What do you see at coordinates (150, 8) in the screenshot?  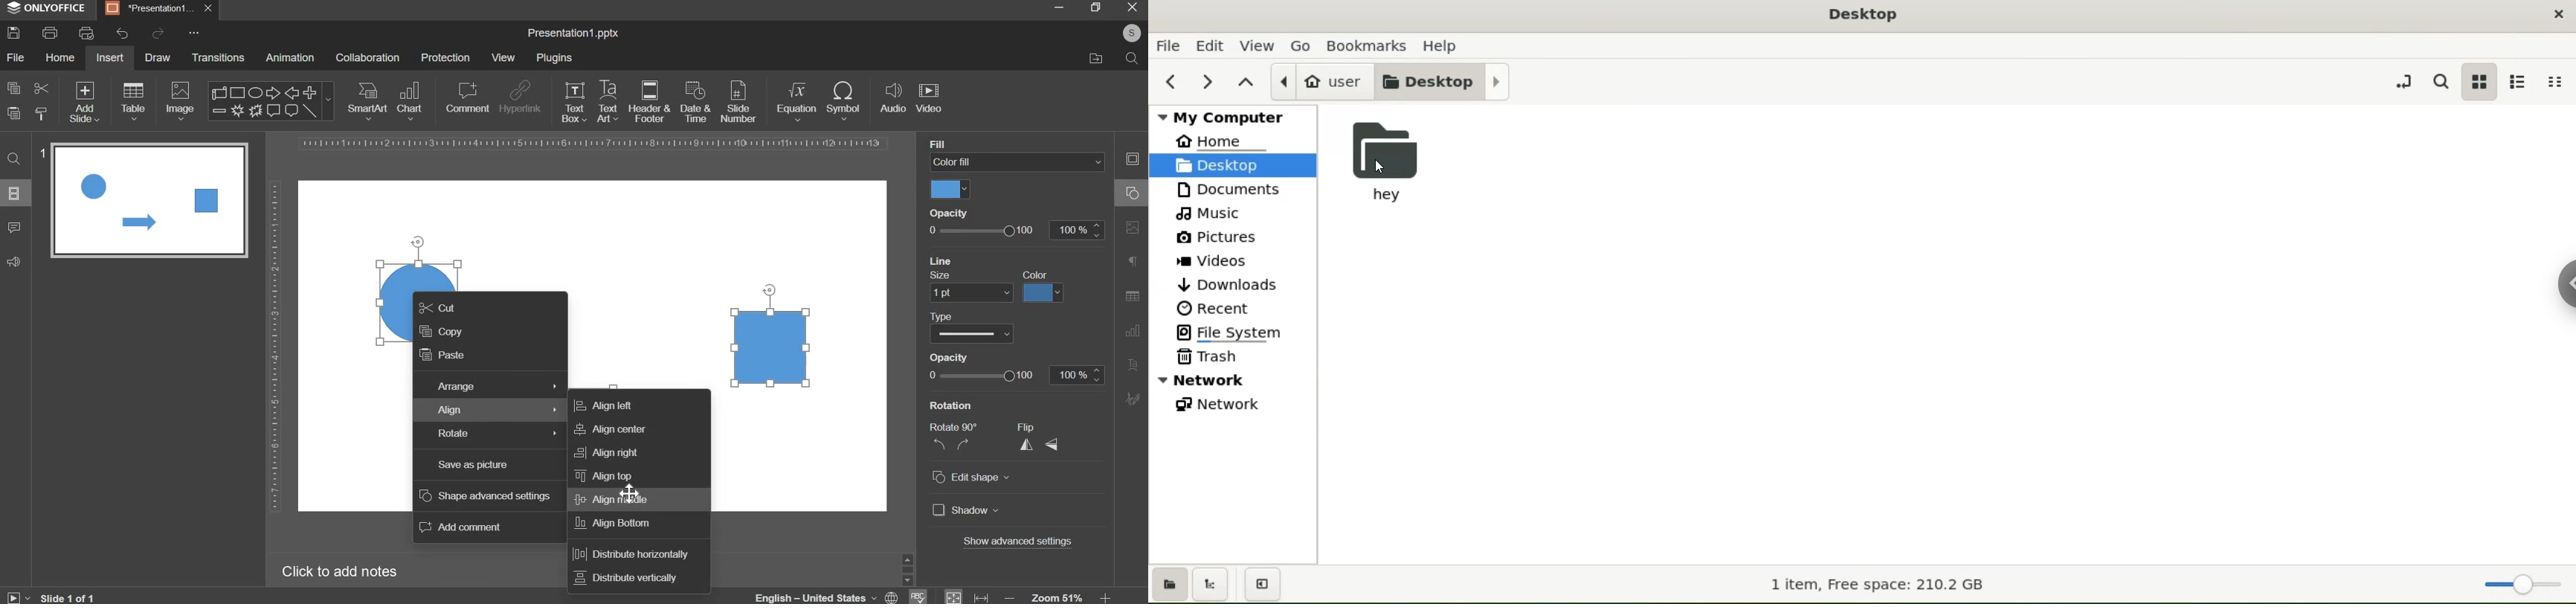 I see `Presentation` at bounding box center [150, 8].